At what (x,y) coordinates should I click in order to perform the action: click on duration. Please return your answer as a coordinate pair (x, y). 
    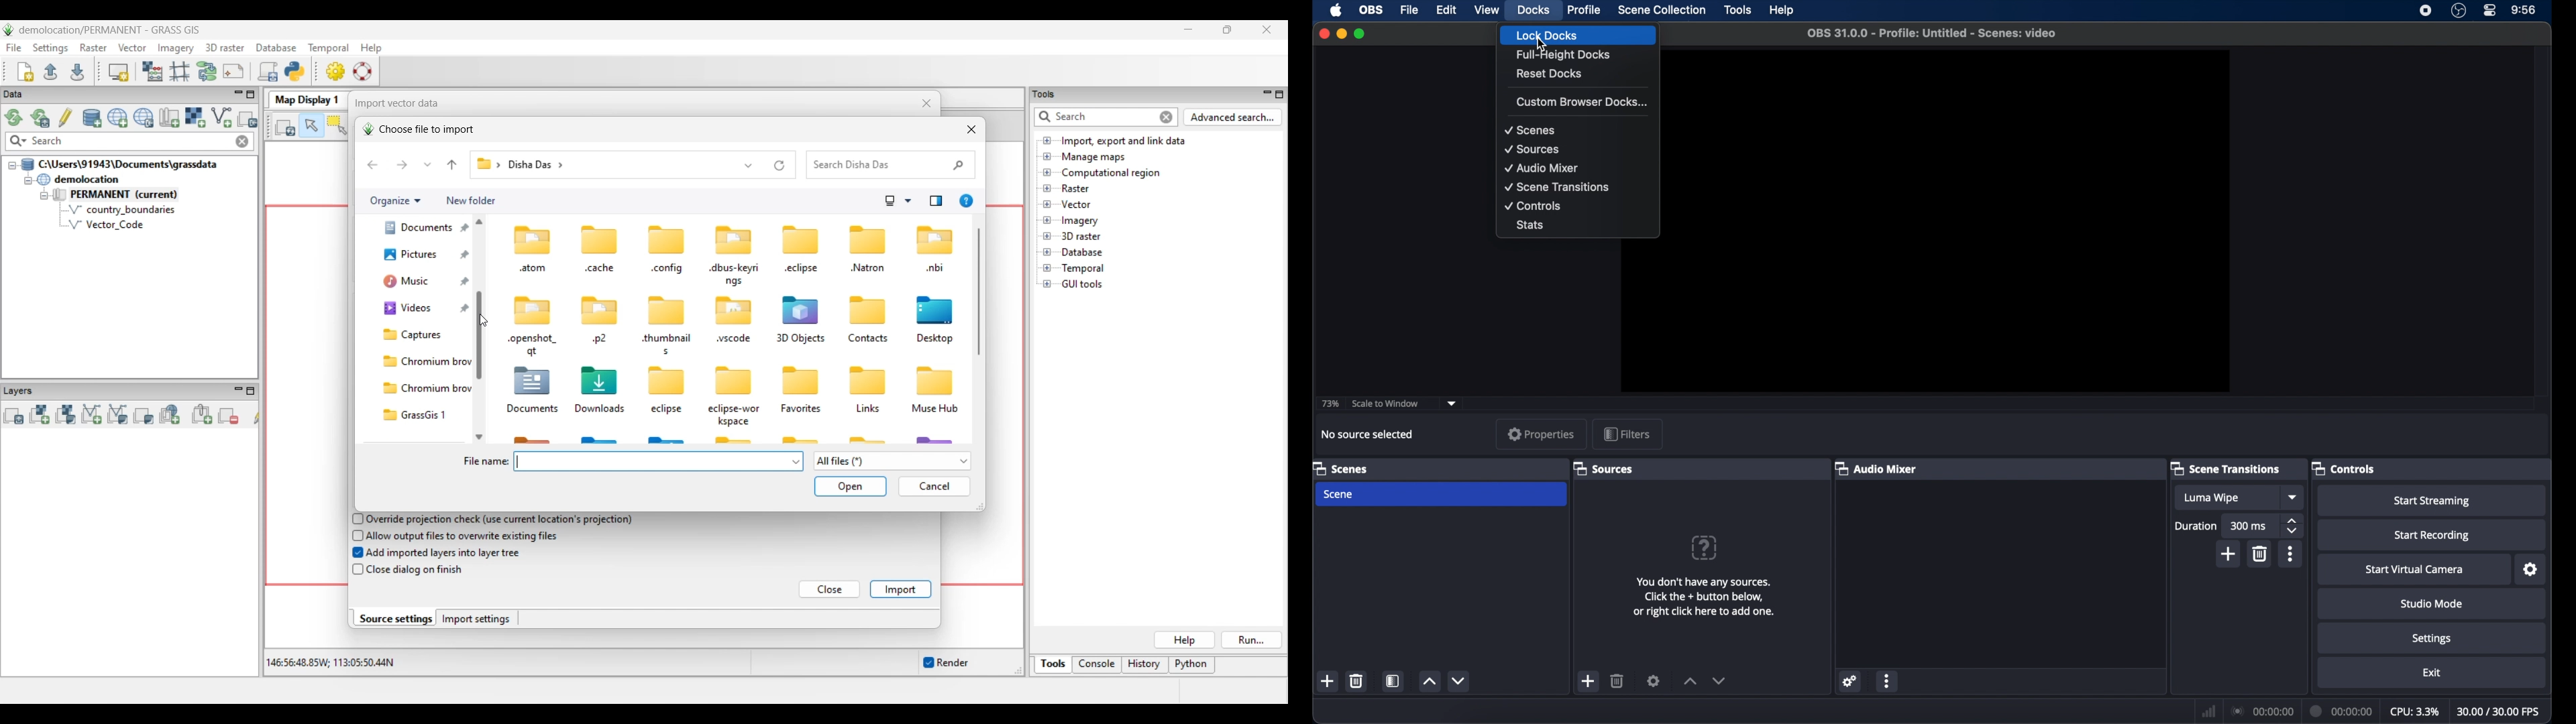
    Looking at the image, I should click on (2341, 712).